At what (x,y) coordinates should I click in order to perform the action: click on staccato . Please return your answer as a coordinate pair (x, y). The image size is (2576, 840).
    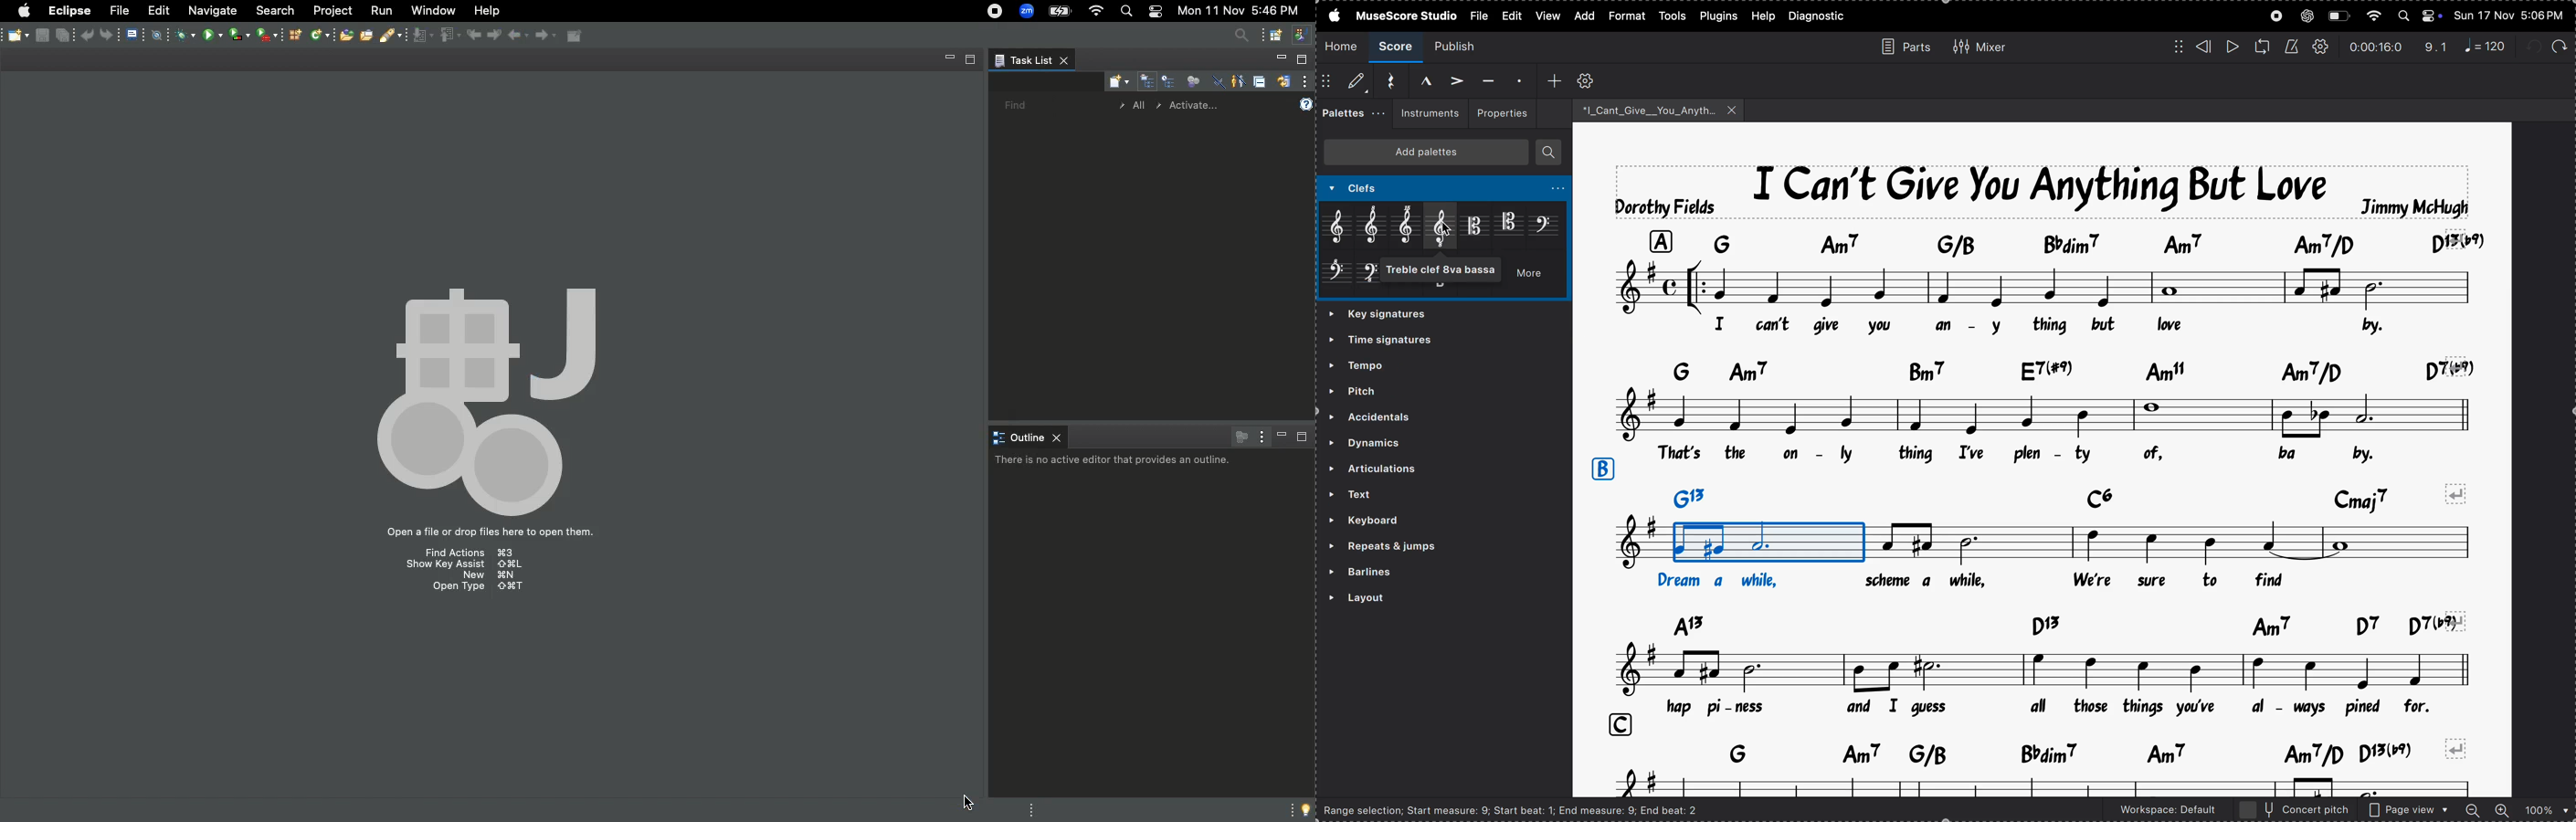
    Looking at the image, I should click on (1517, 79).